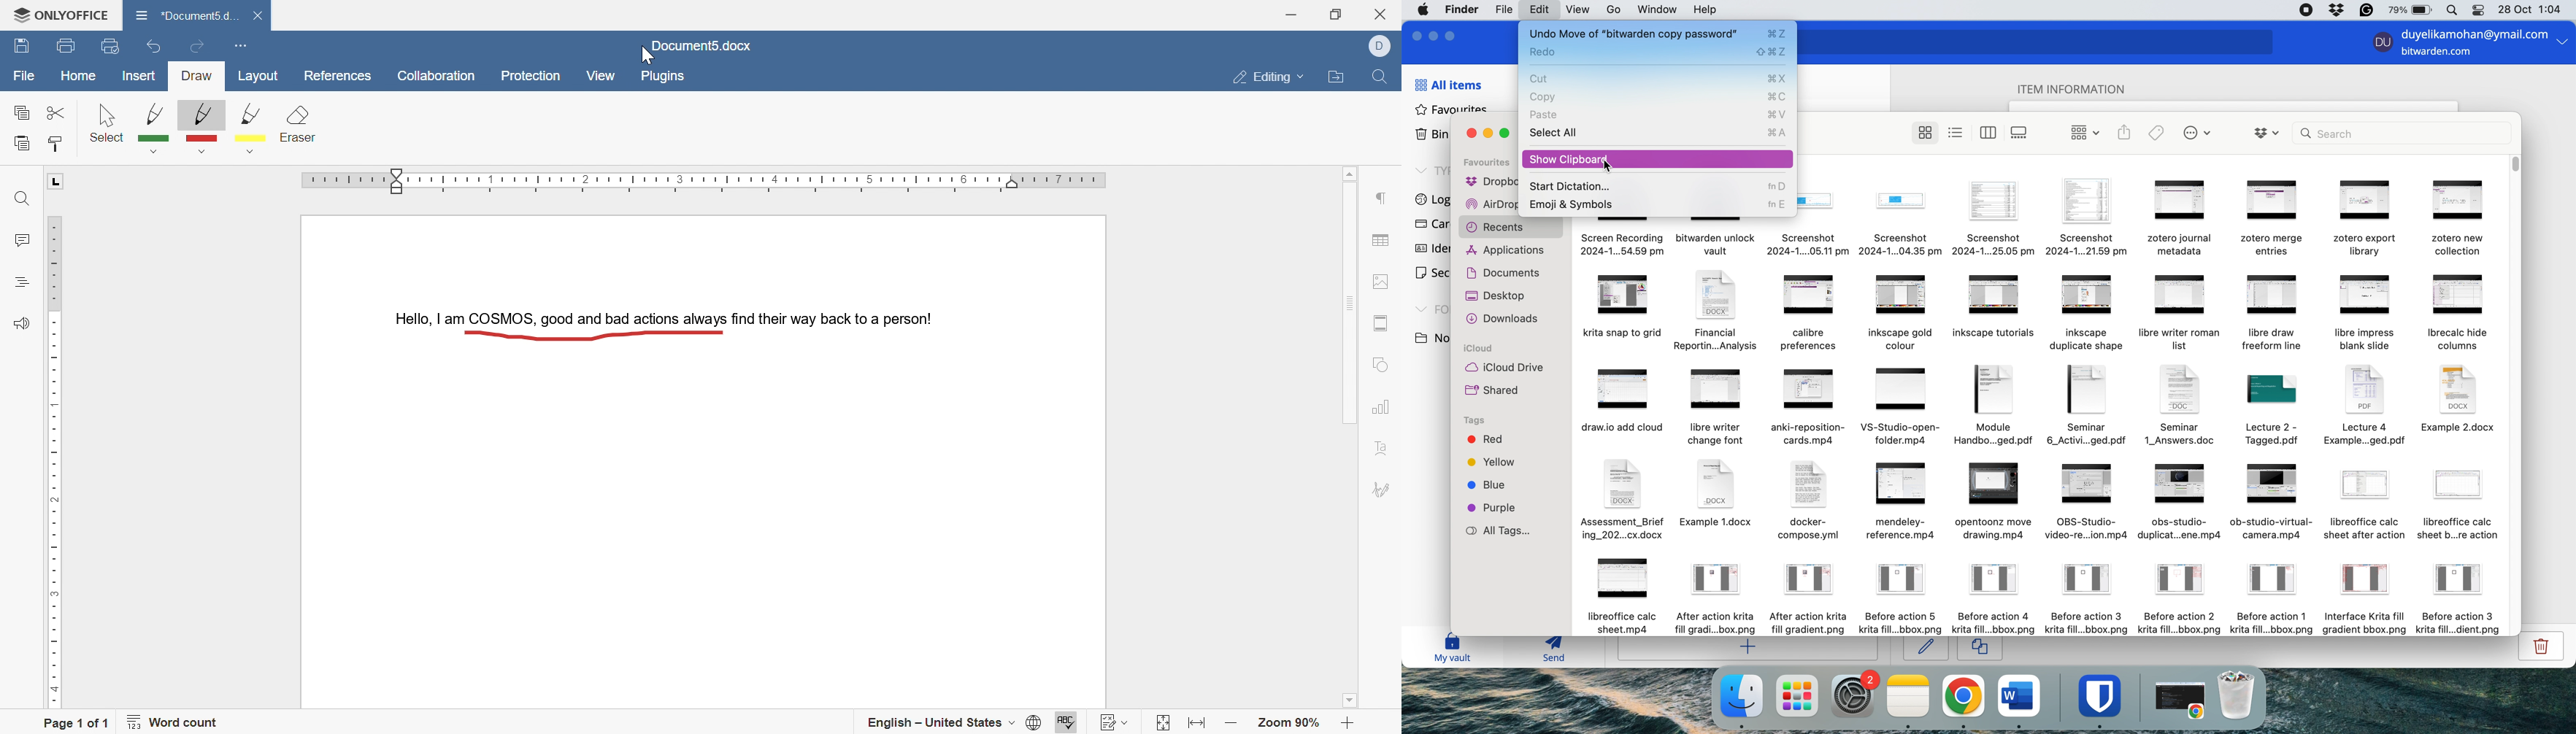 This screenshot has width=2576, height=756. I want to click on layout, so click(261, 77).